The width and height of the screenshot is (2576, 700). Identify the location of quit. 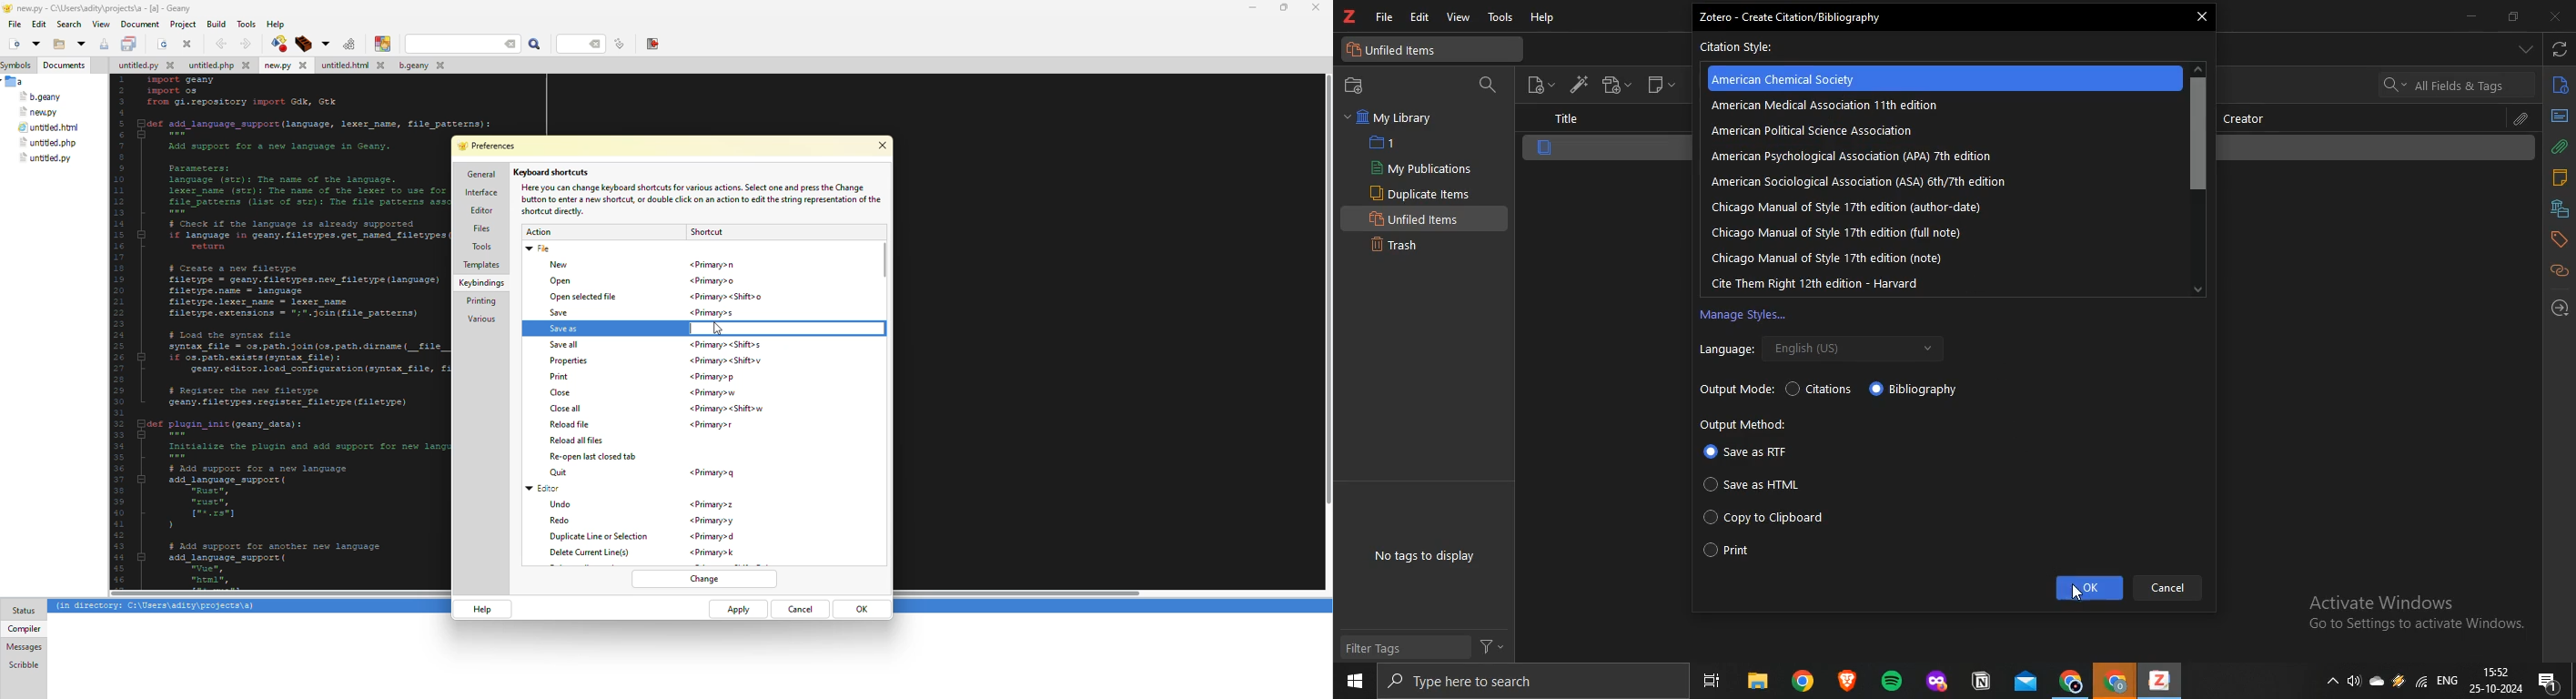
(561, 472).